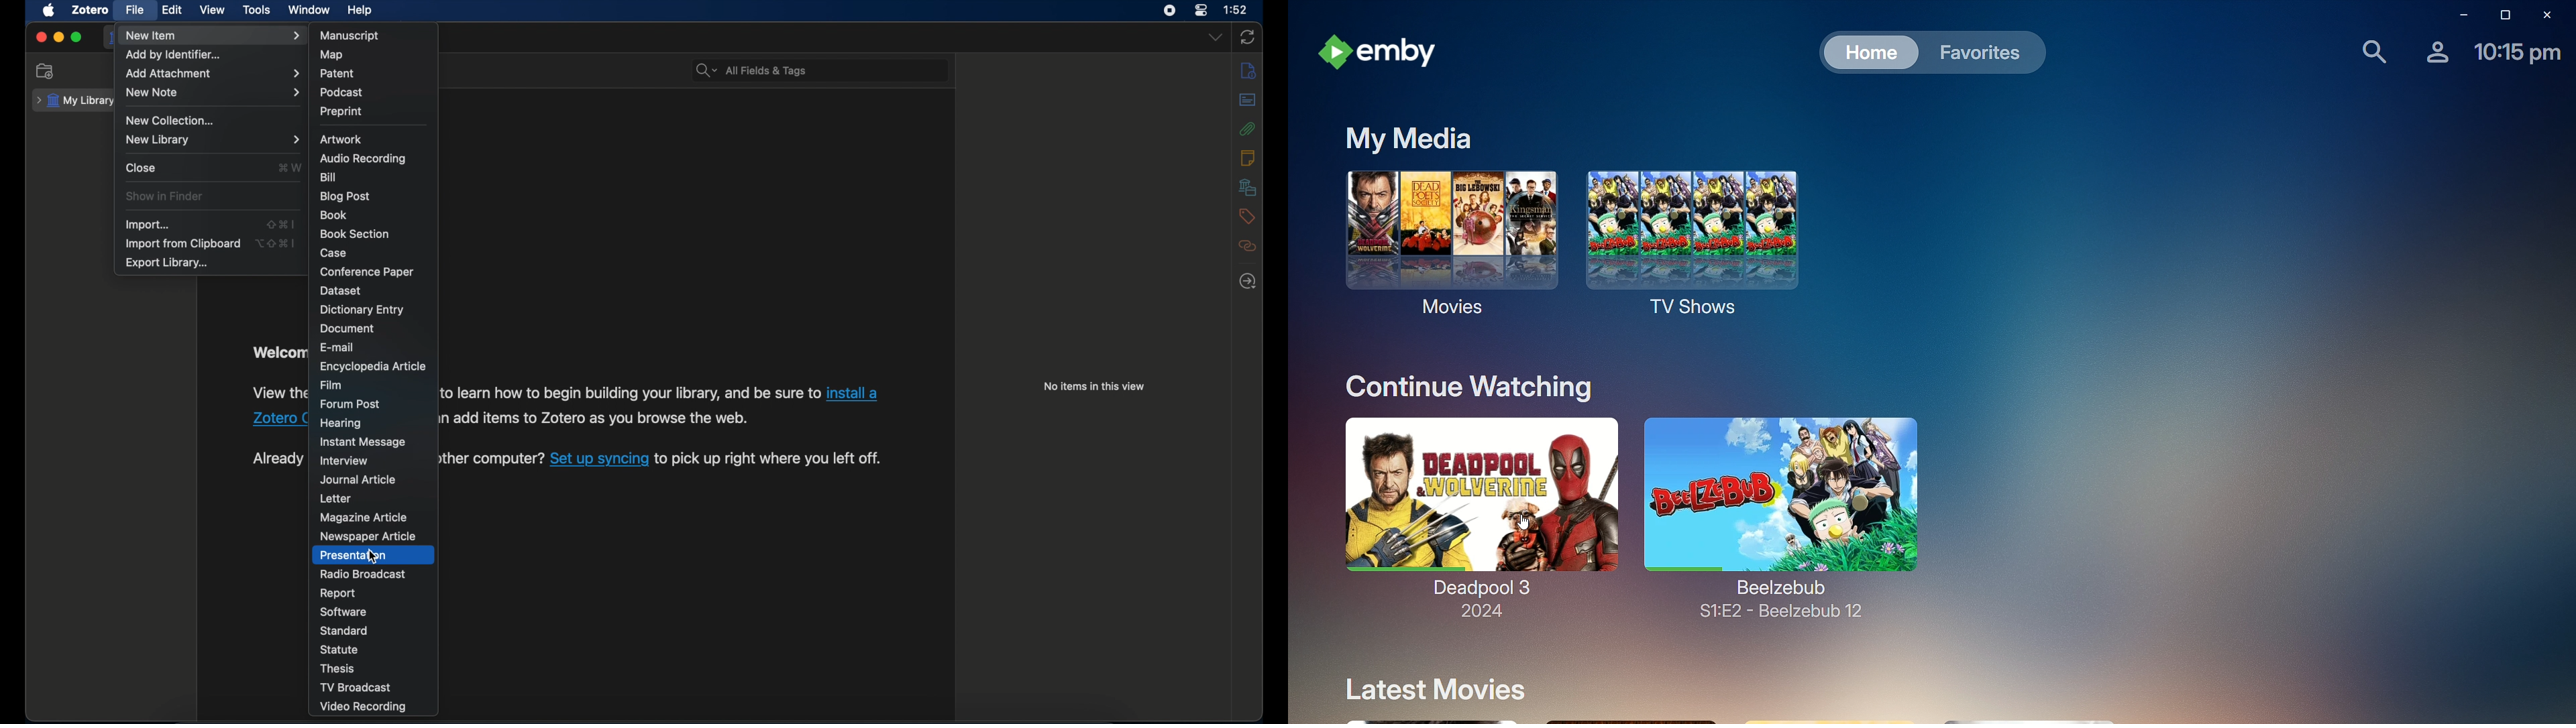  I want to click on new note, so click(213, 92).